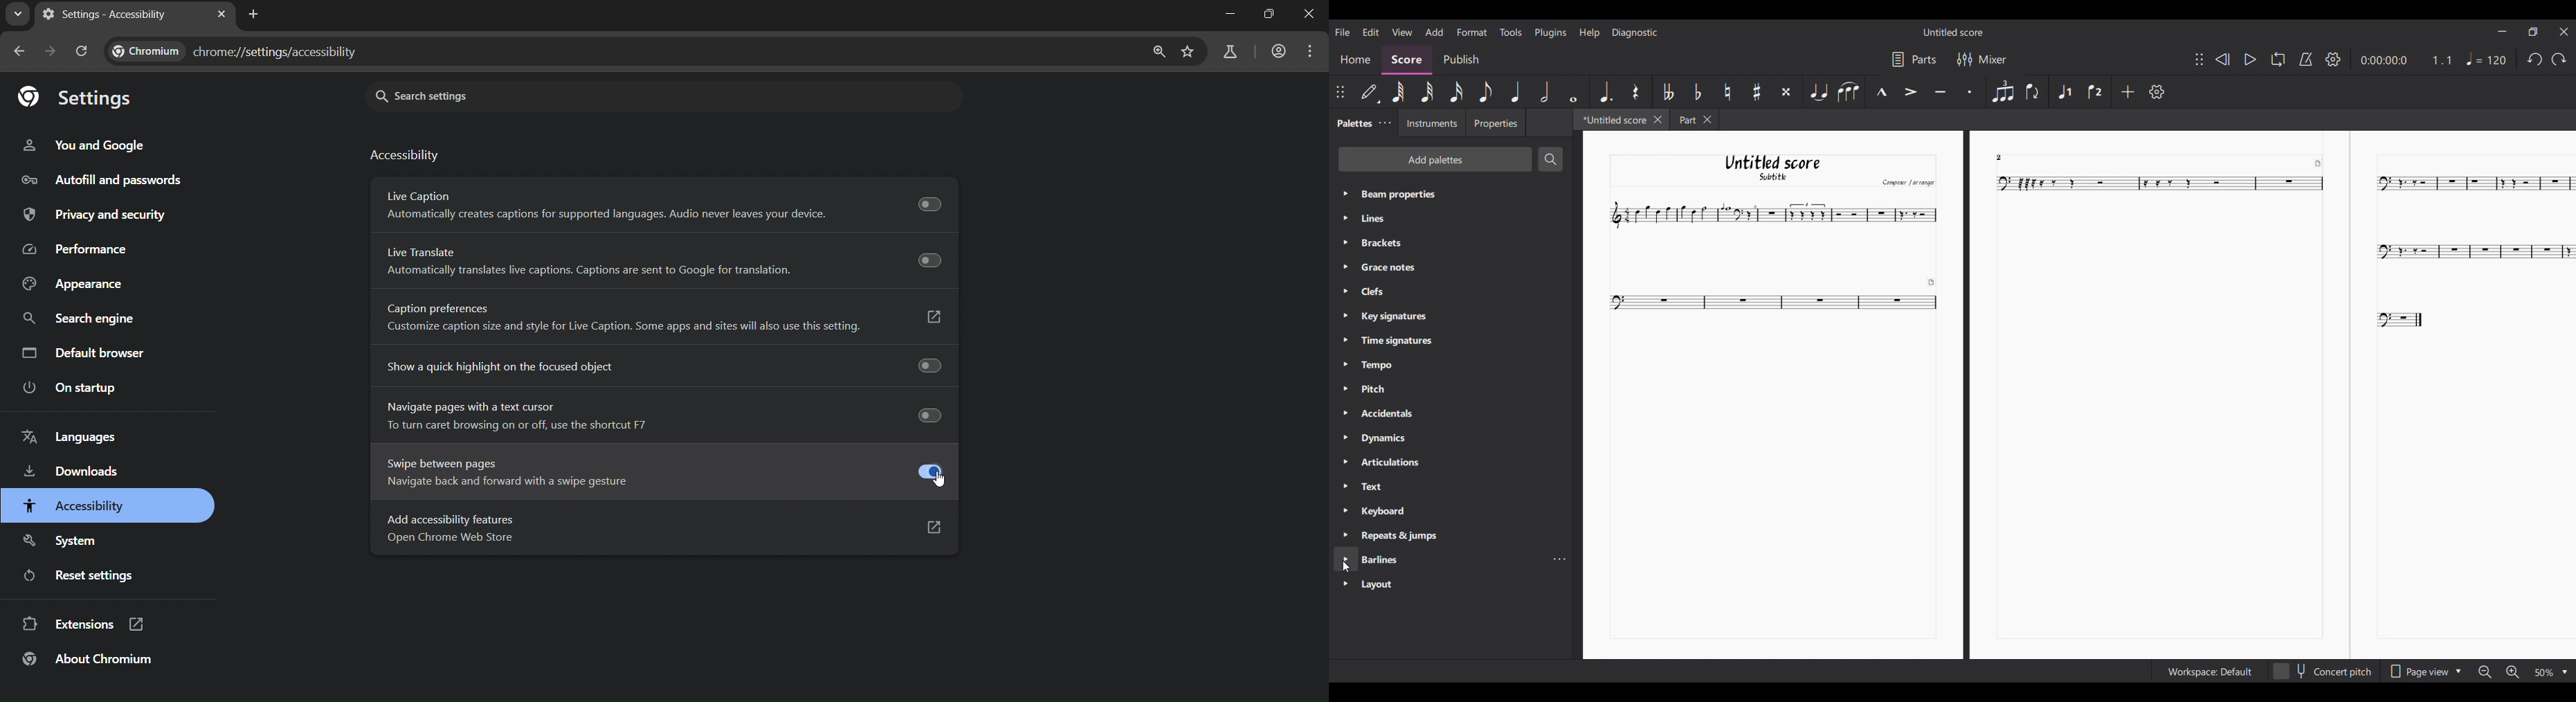 This screenshot has width=2576, height=728. I want to click on menu, so click(1312, 53).